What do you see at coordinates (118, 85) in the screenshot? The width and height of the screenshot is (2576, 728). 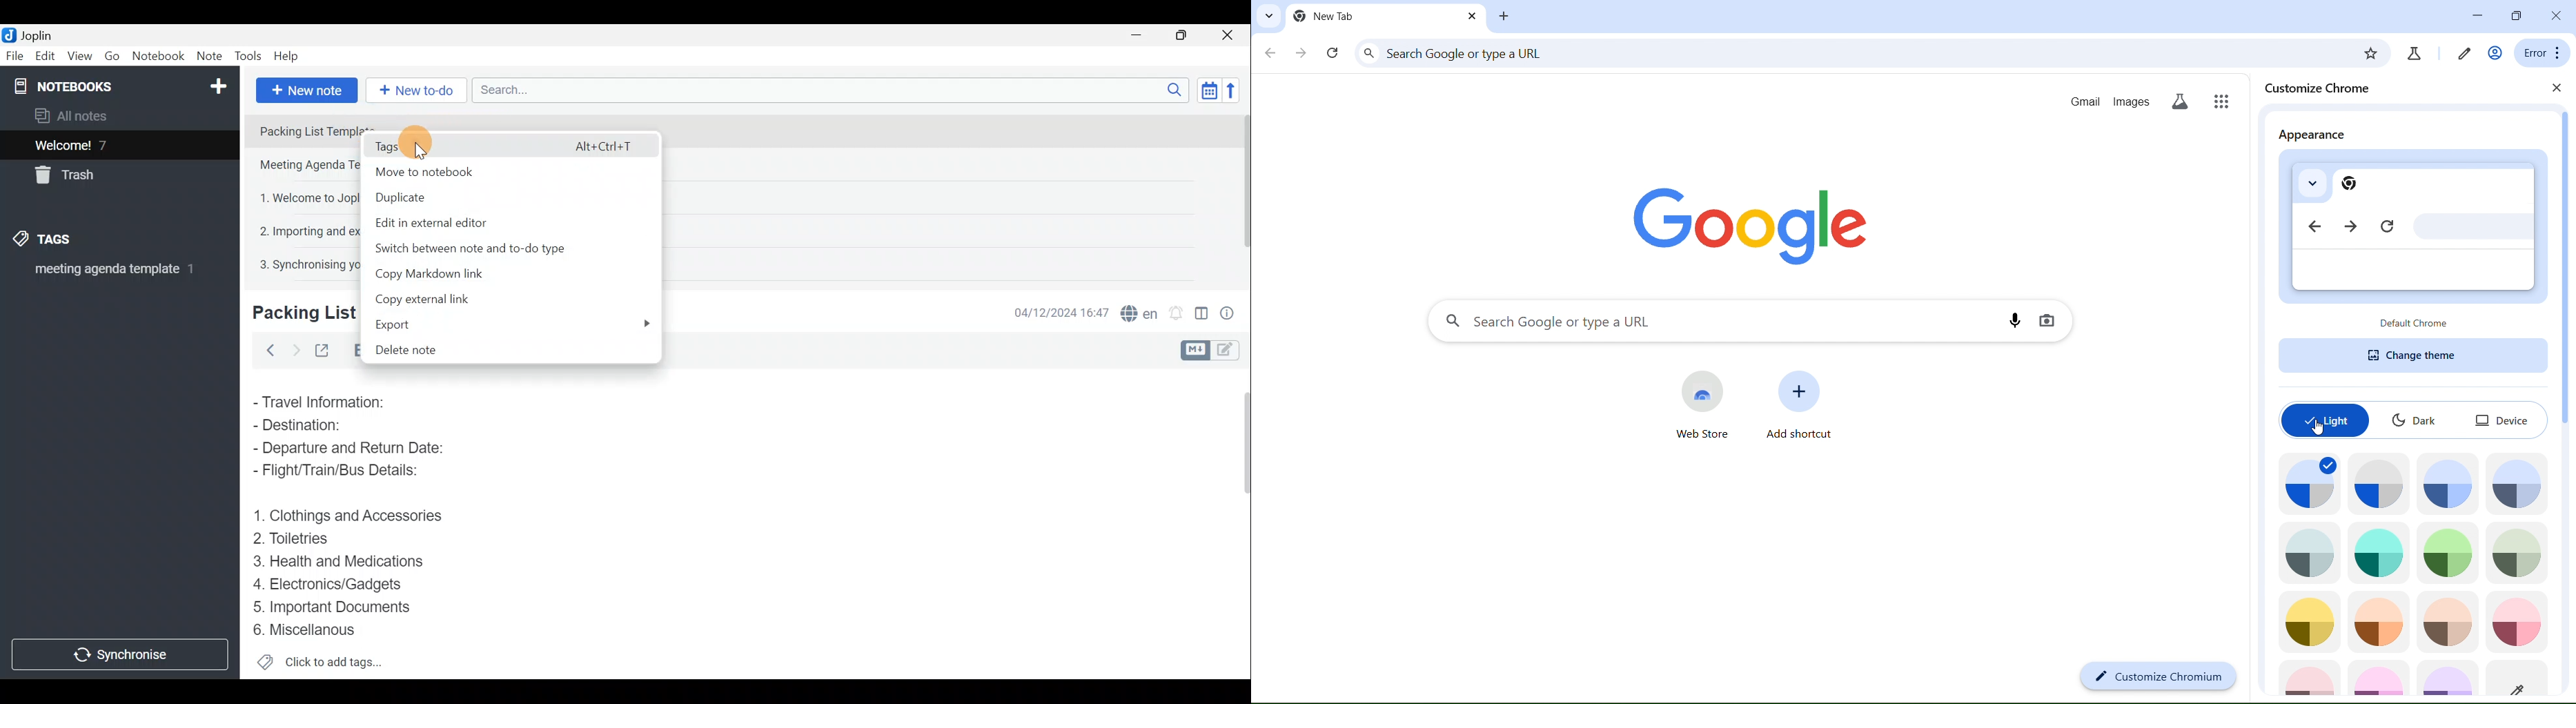 I see `Notebook` at bounding box center [118, 85].